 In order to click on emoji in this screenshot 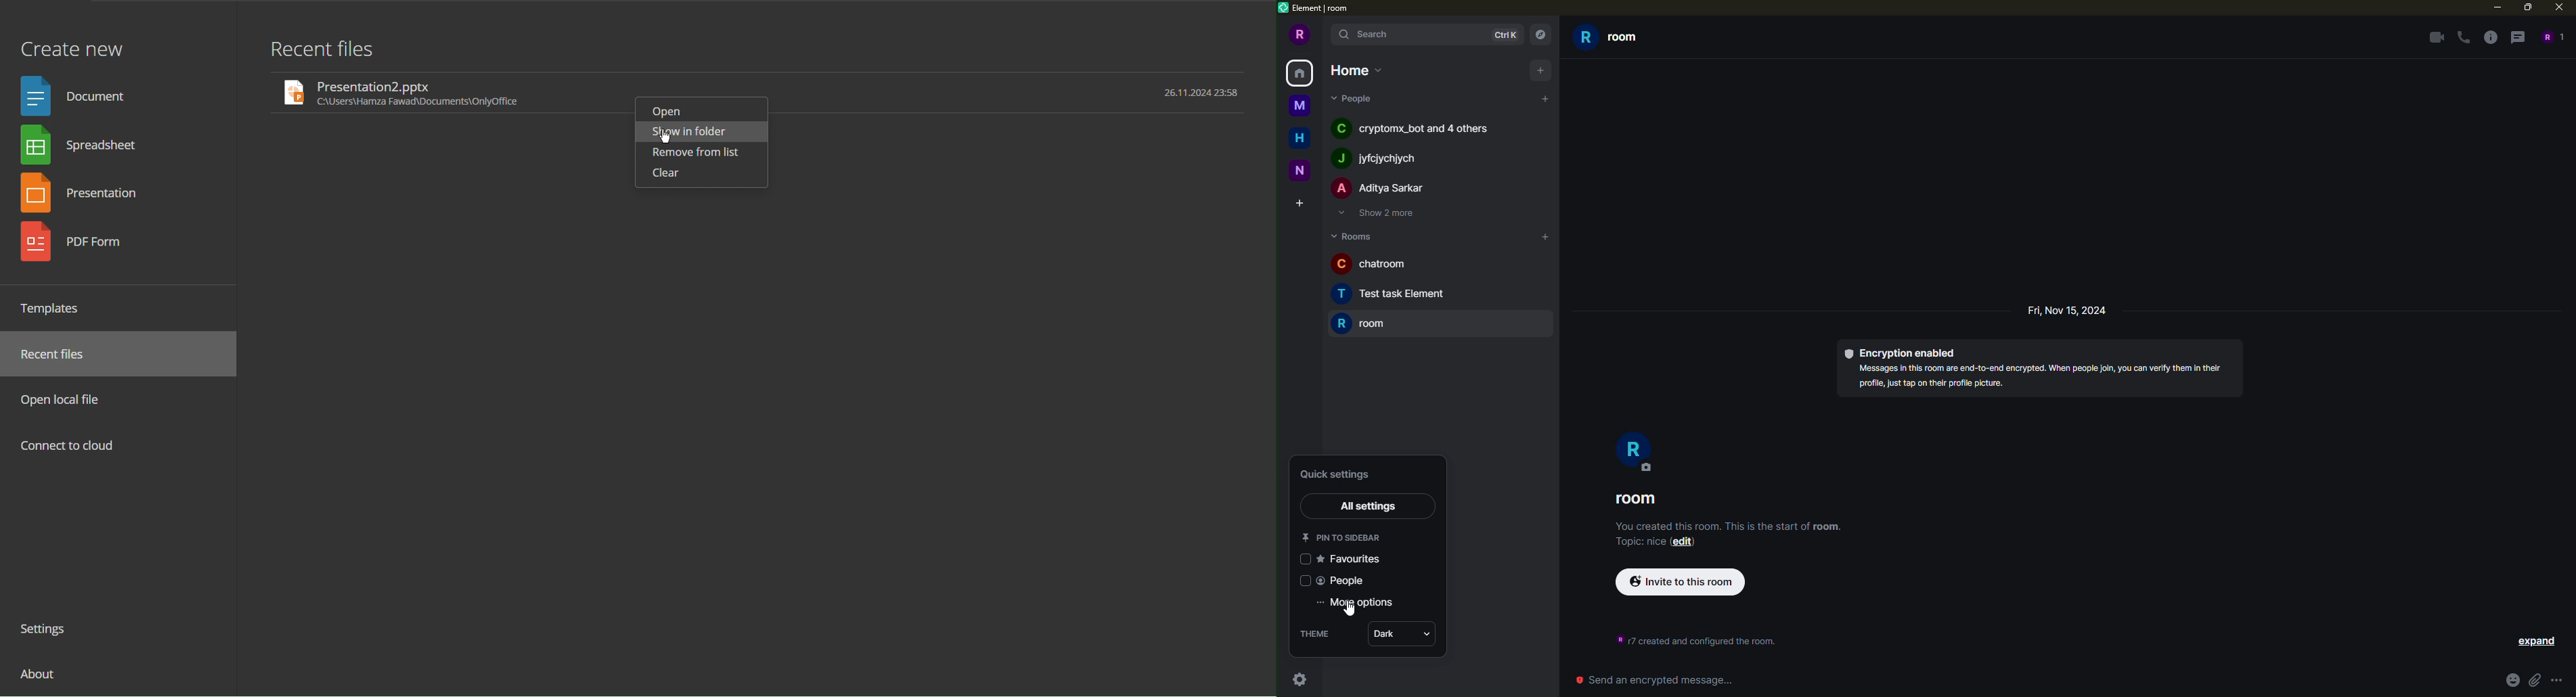, I will do `click(2510, 679)`.